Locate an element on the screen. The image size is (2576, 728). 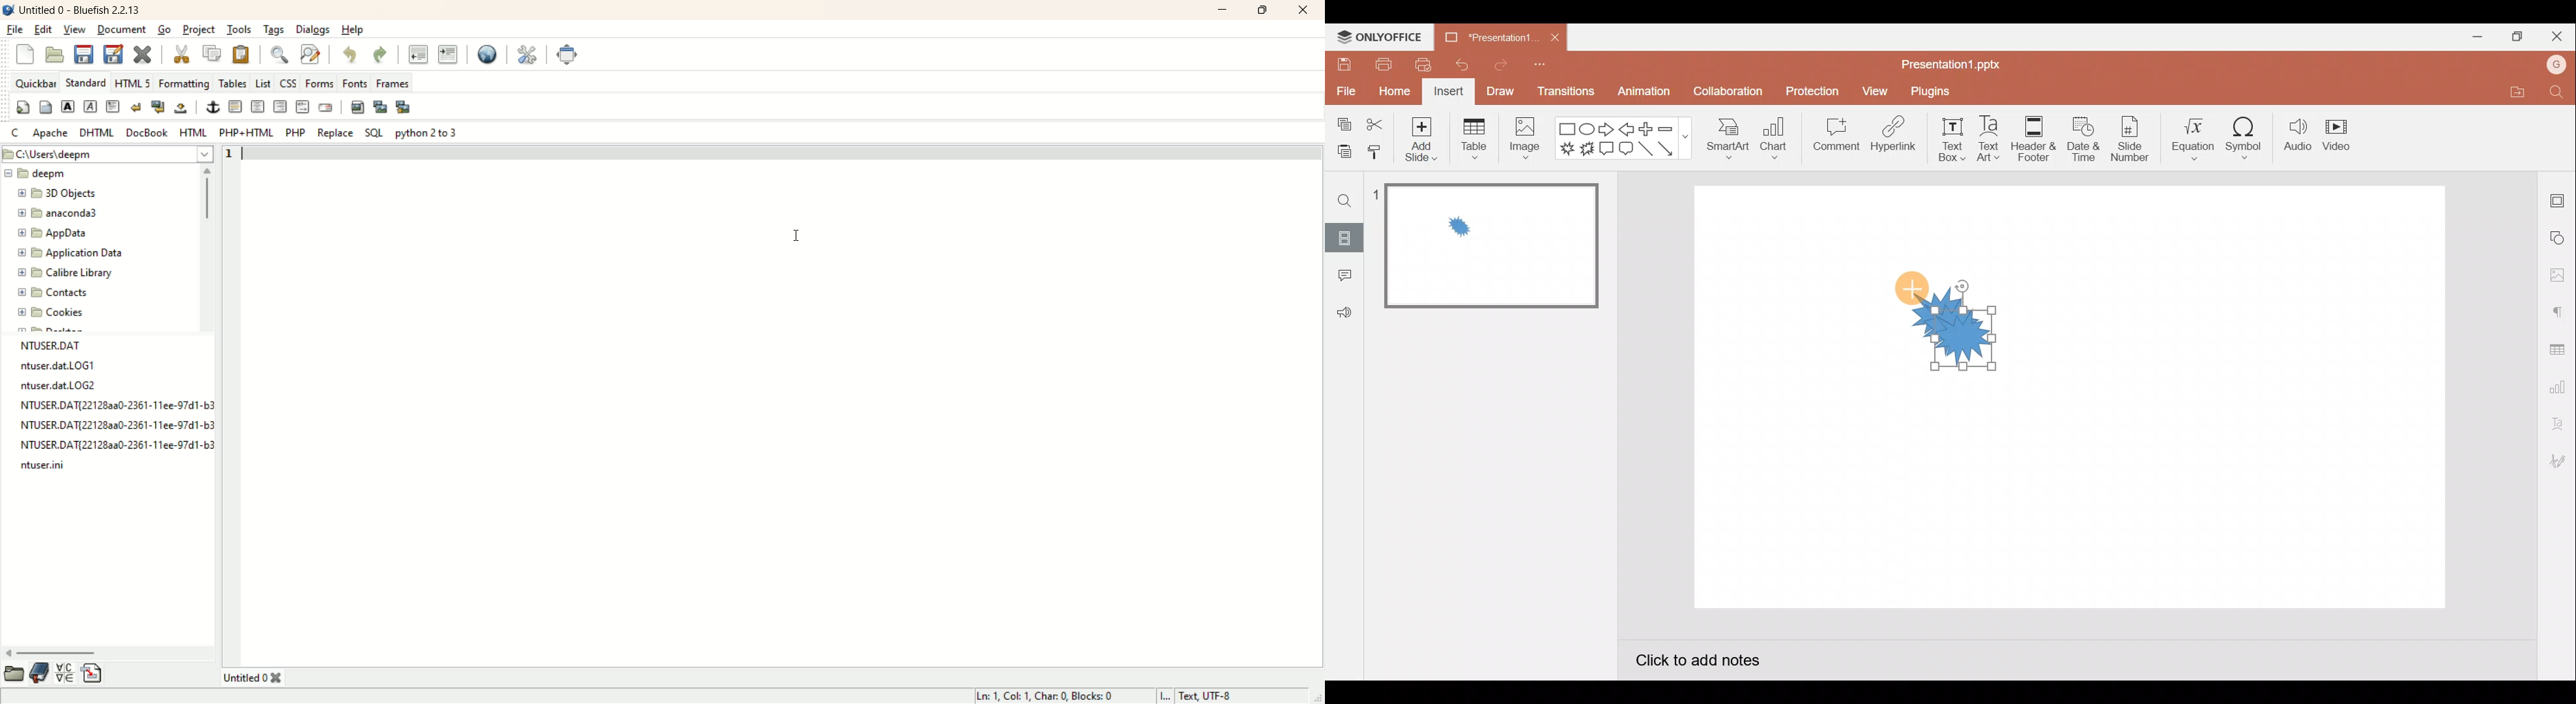
Rectangular callout is located at coordinates (1608, 151).